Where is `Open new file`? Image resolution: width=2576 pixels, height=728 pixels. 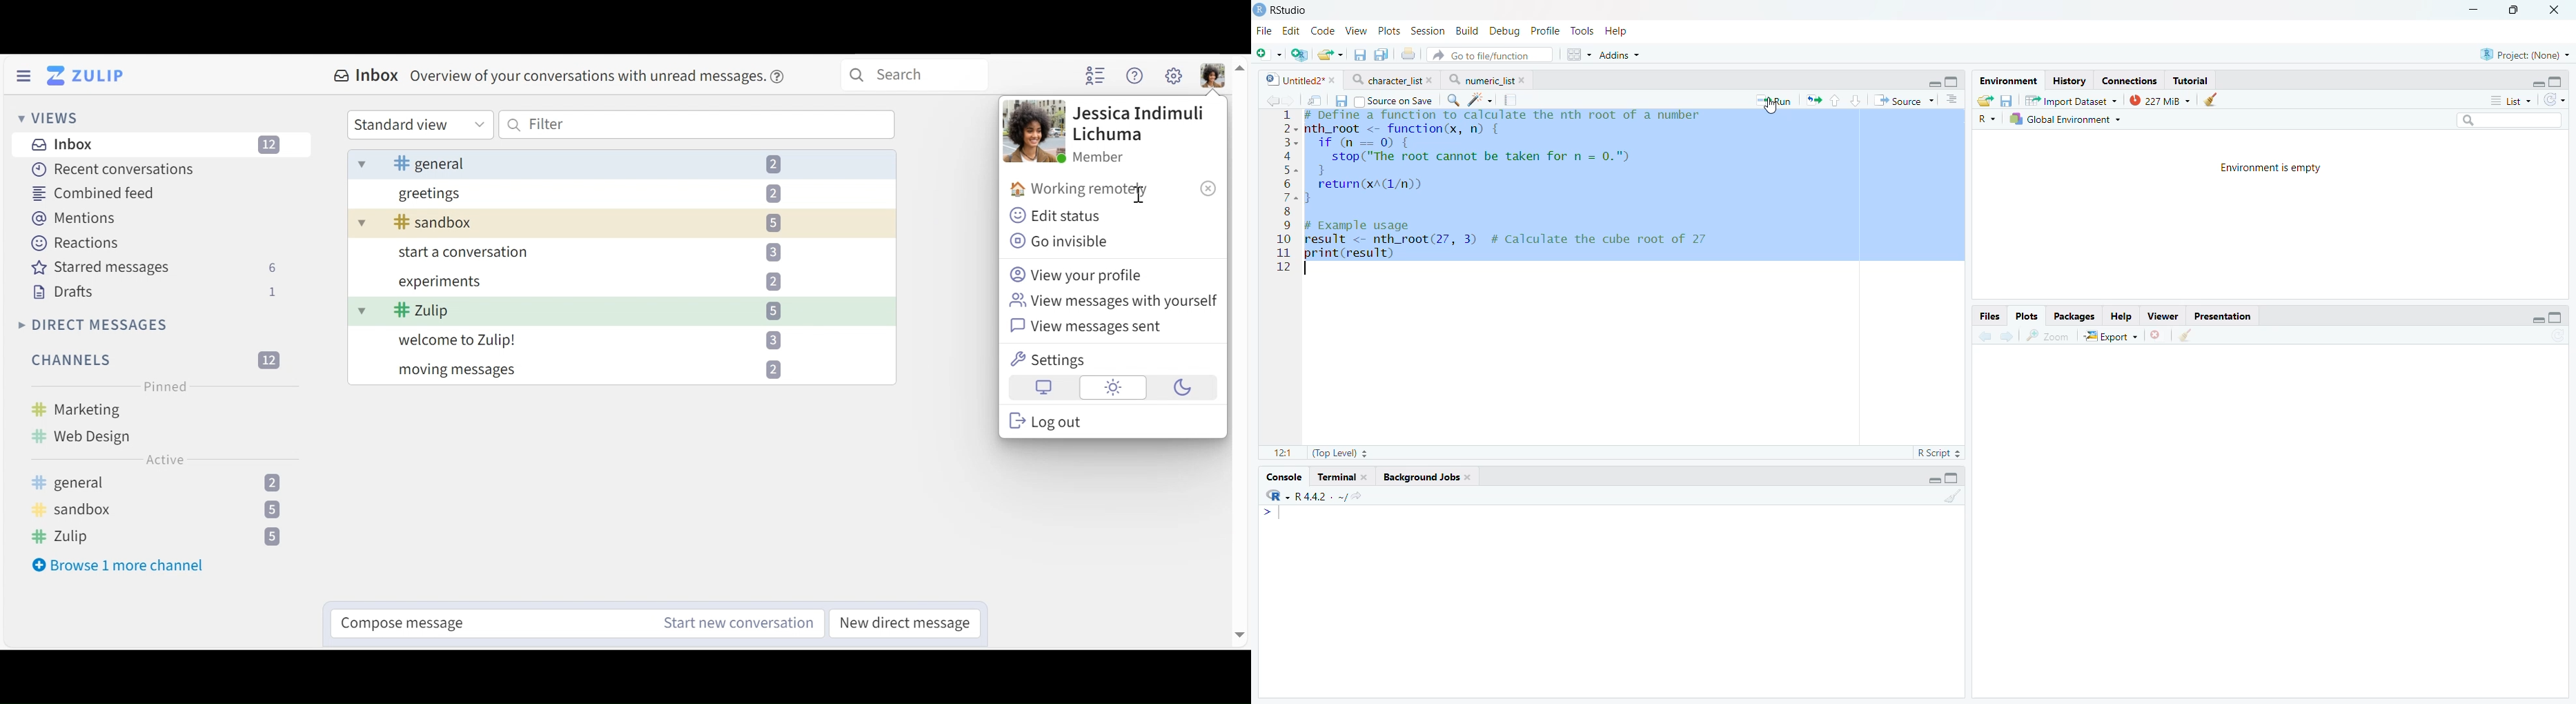
Open new file is located at coordinates (1267, 55).